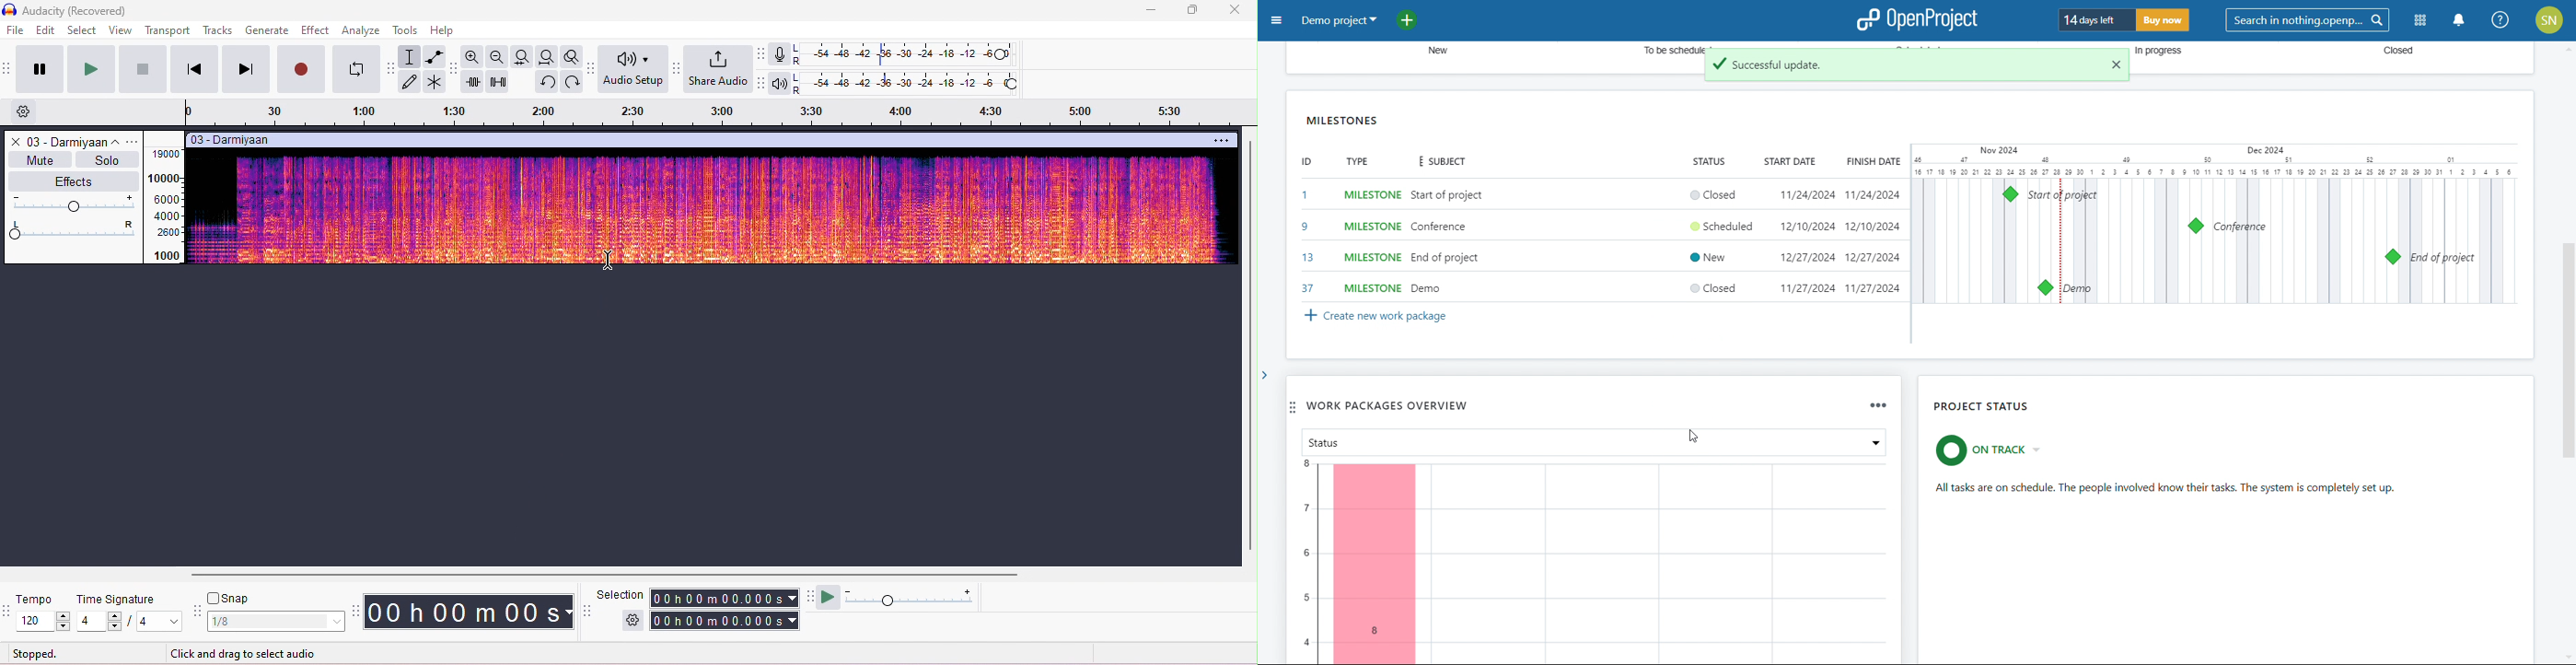  What do you see at coordinates (168, 30) in the screenshot?
I see `transport` at bounding box center [168, 30].